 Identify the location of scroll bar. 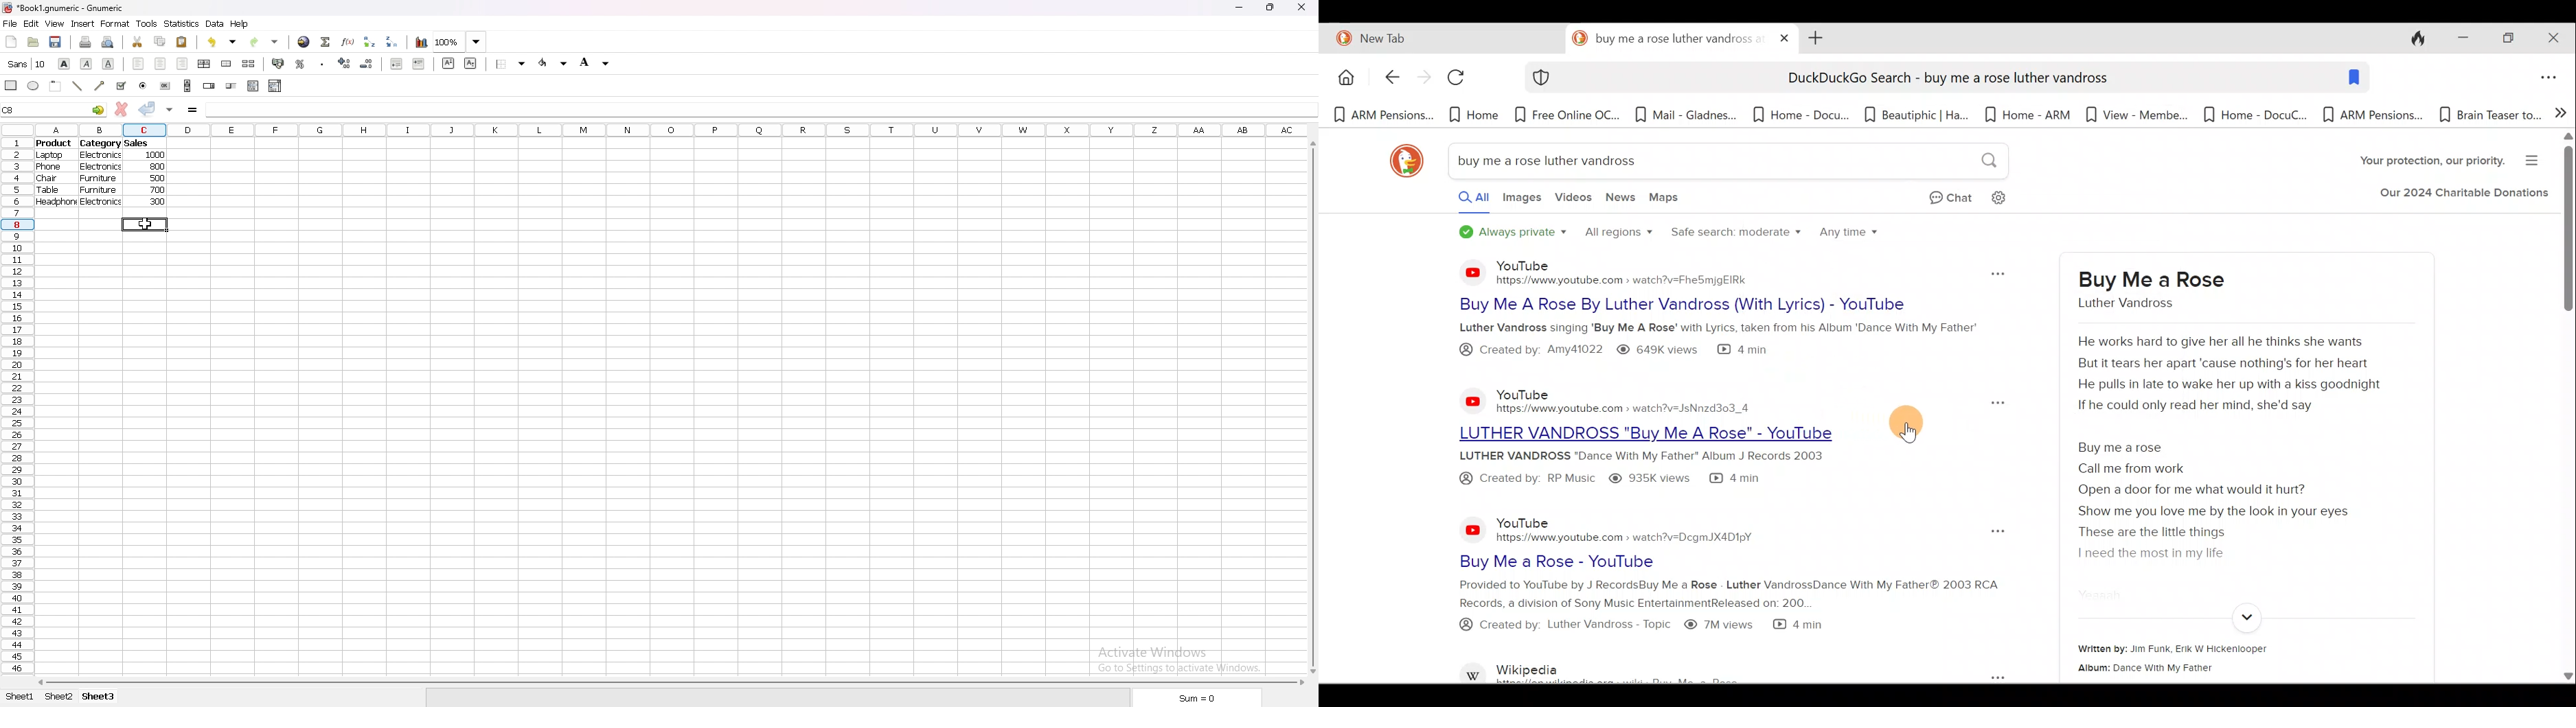
(1313, 405).